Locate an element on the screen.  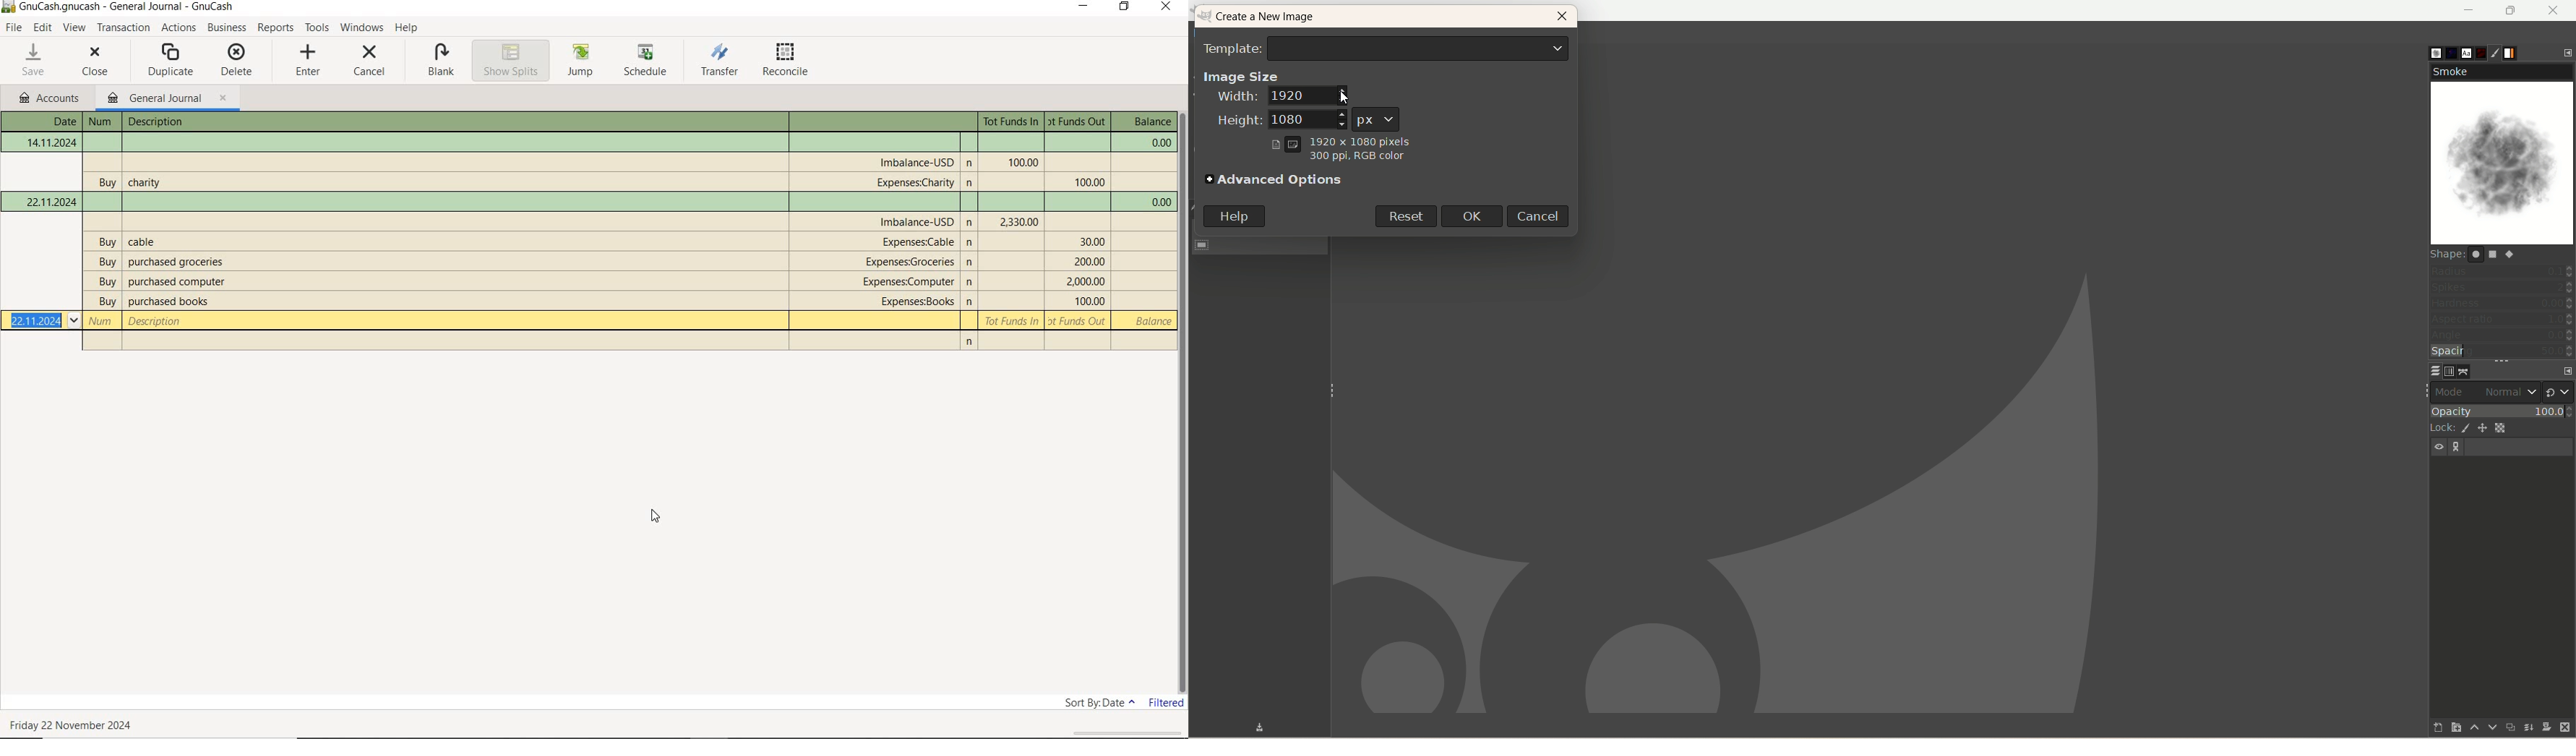
REPORTS is located at coordinates (277, 28).